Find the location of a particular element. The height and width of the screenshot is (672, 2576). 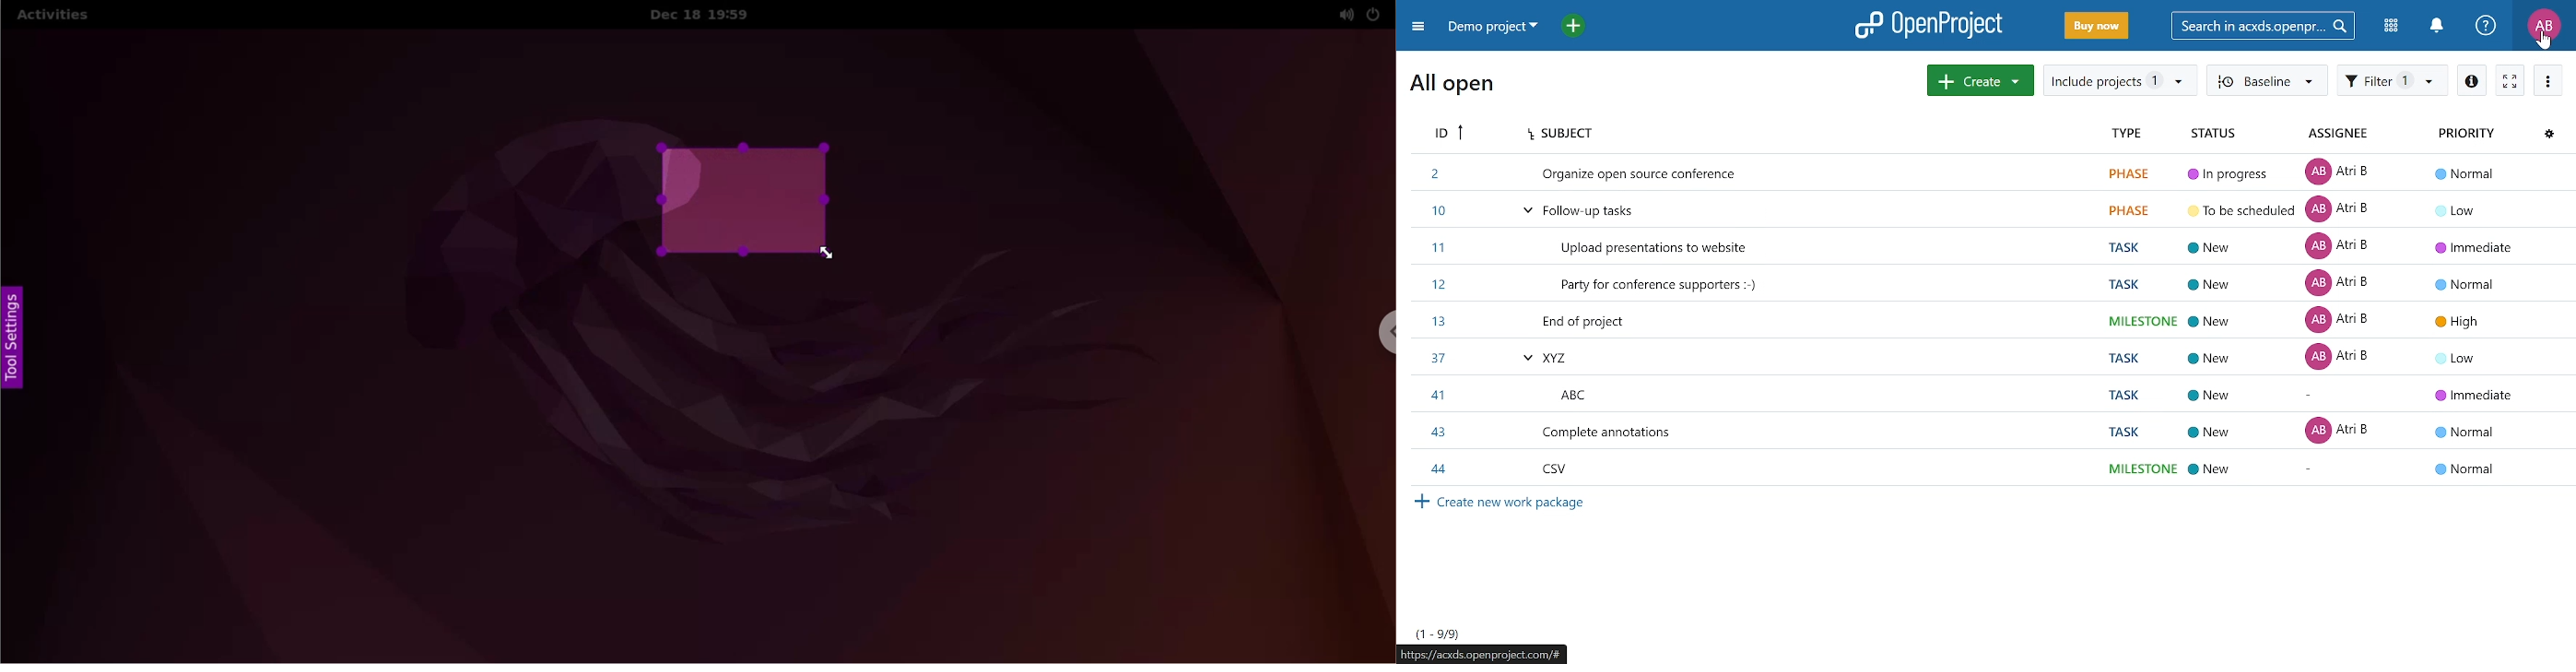

Search is located at coordinates (2269, 25).